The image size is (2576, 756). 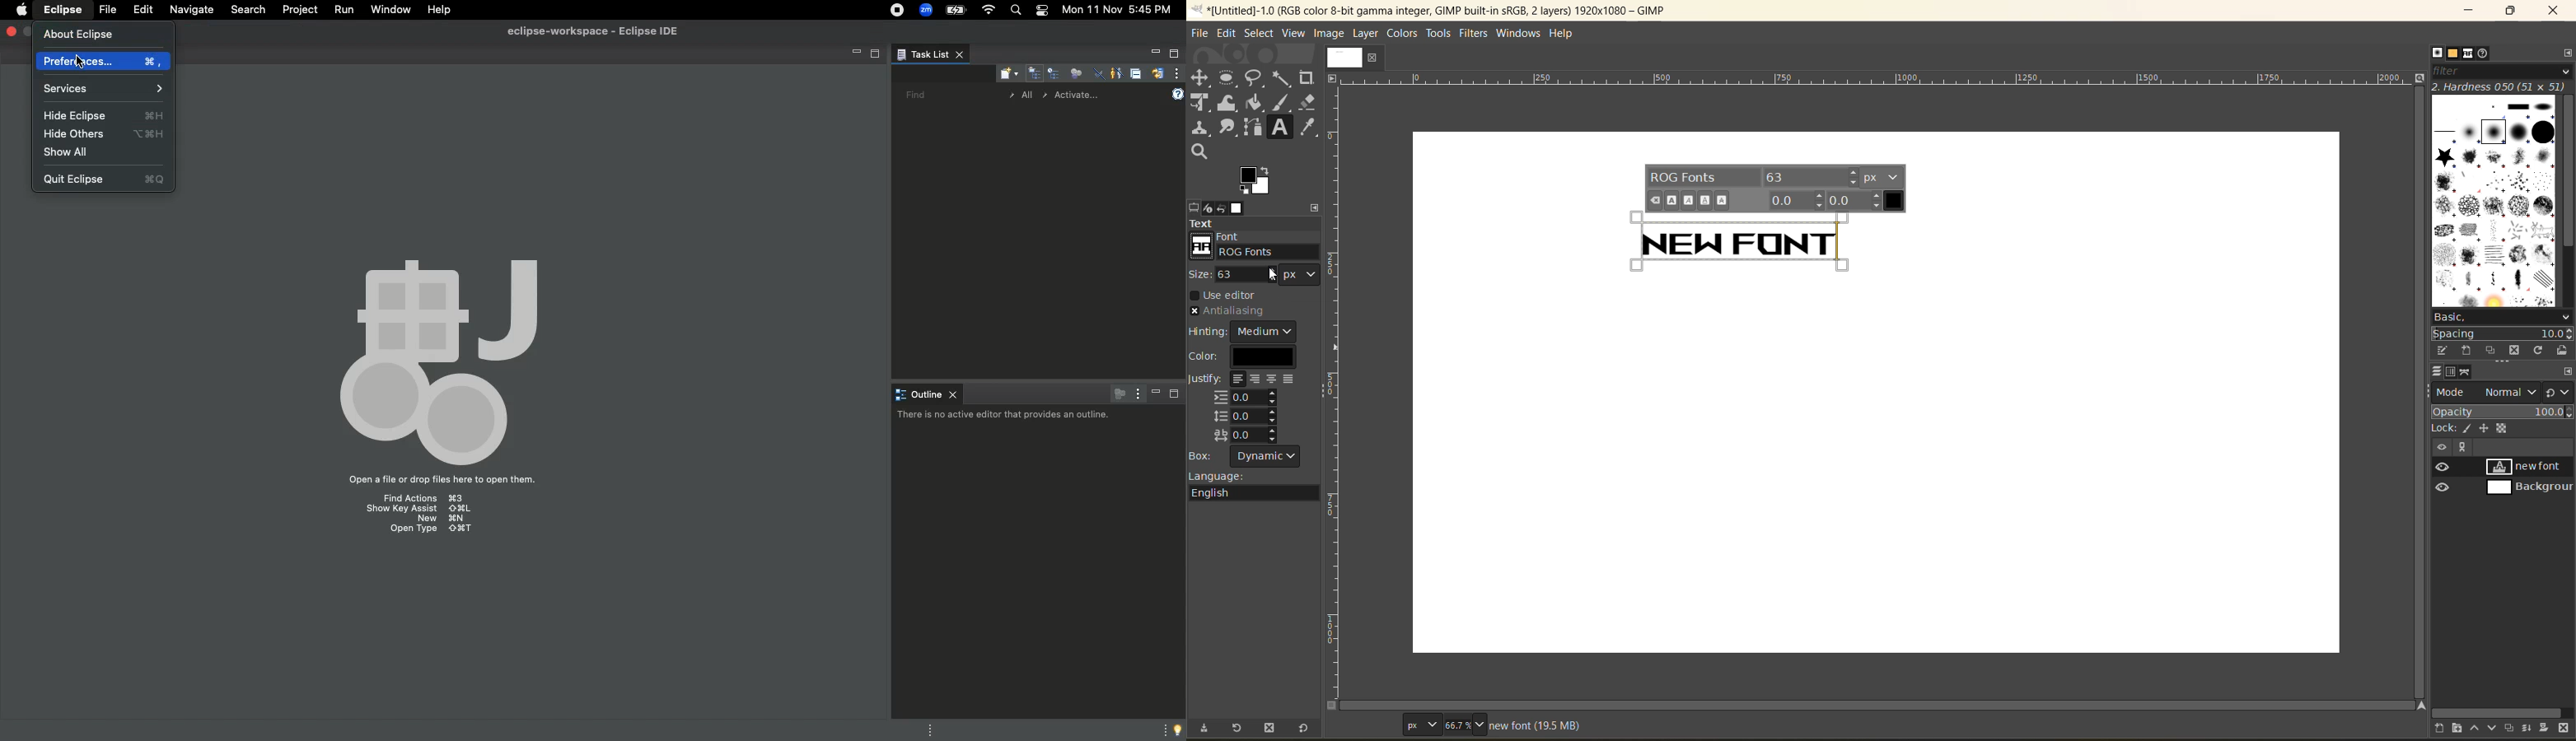 I want to click on add a mask, so click(x=2548, y=728).